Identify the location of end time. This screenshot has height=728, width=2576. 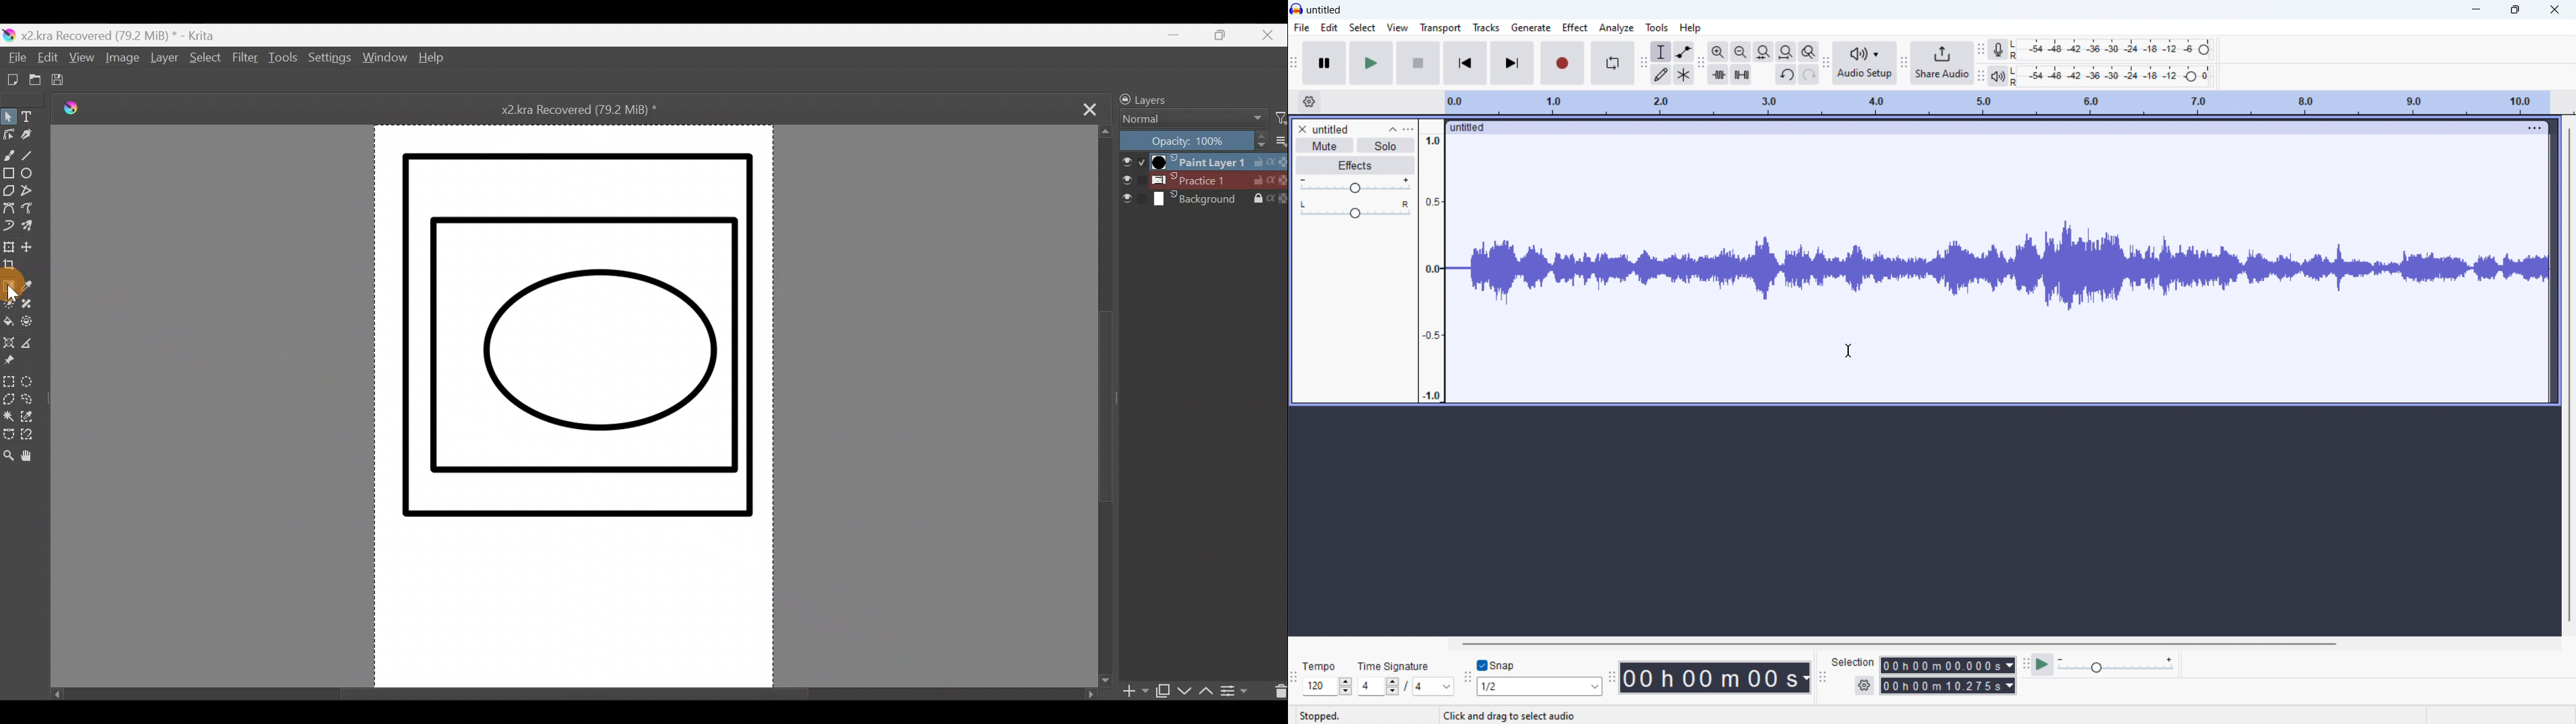
(1947, 686).